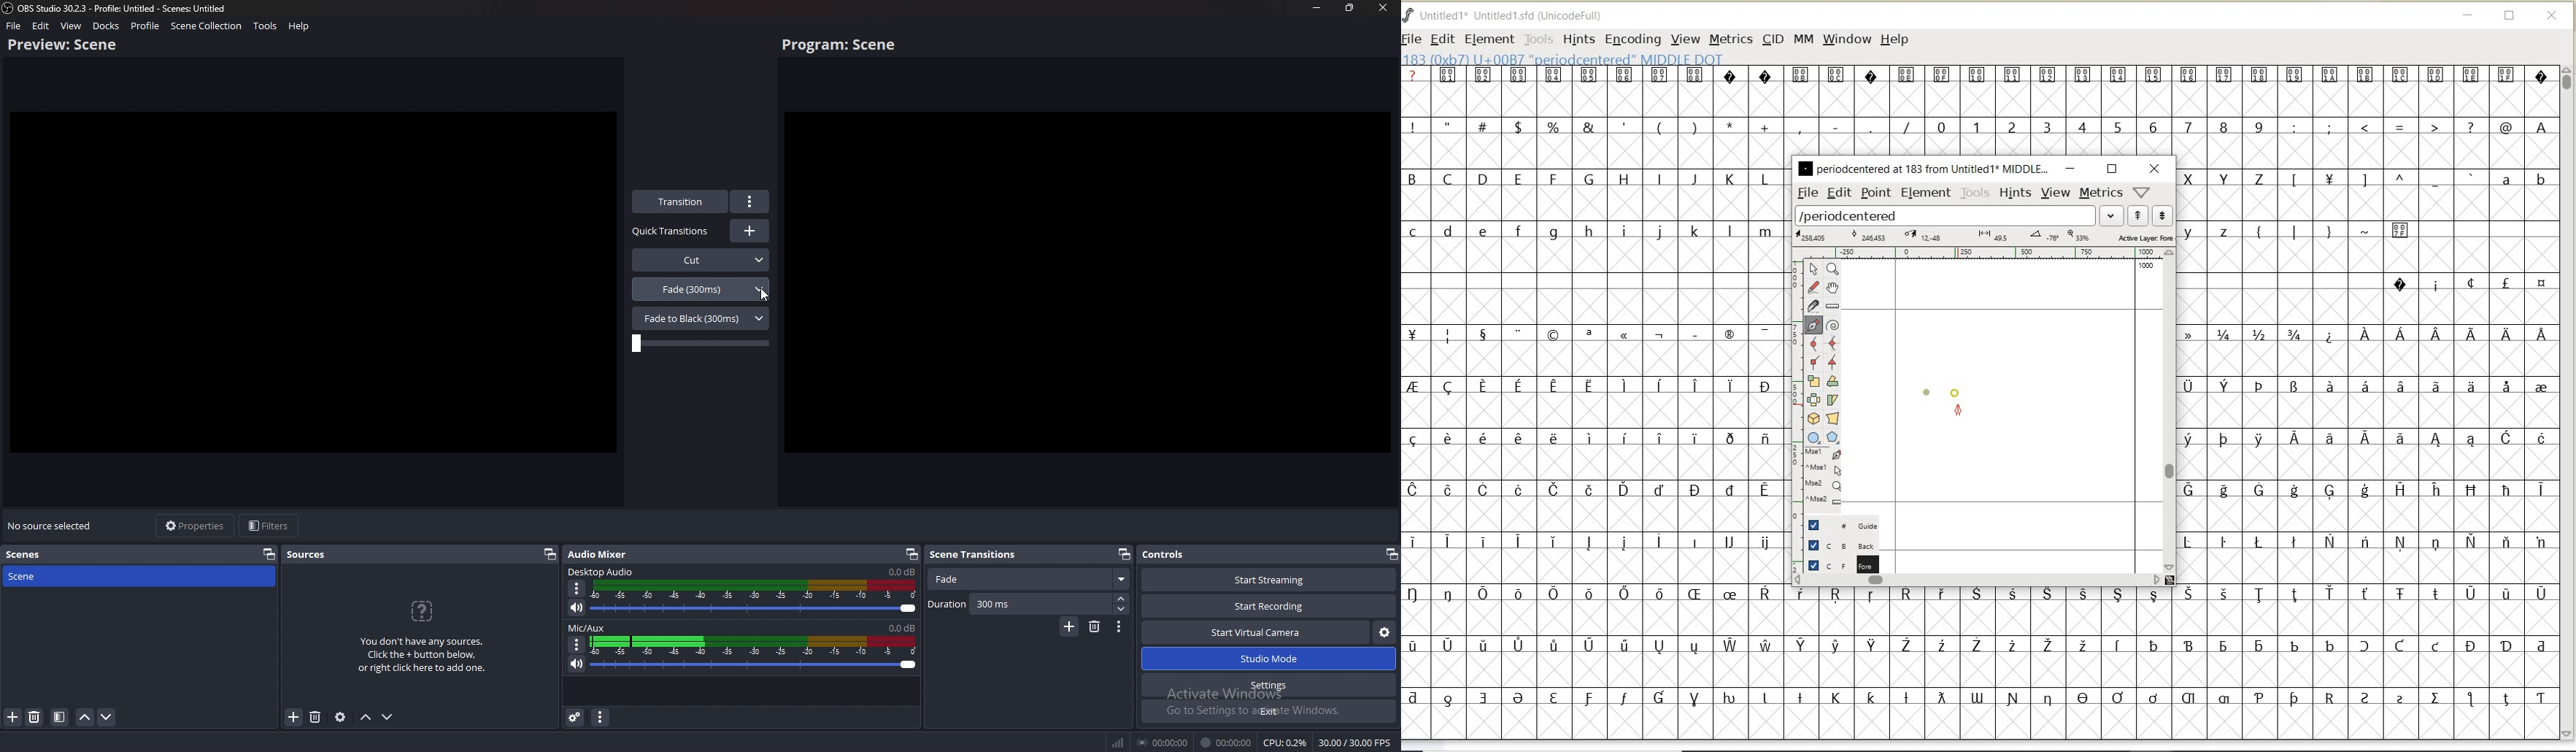 The image size is (2576, 756). What do you see at coordinates (197, 526) in the screenshot?
I see `properties` at bounding box center [197, 526].